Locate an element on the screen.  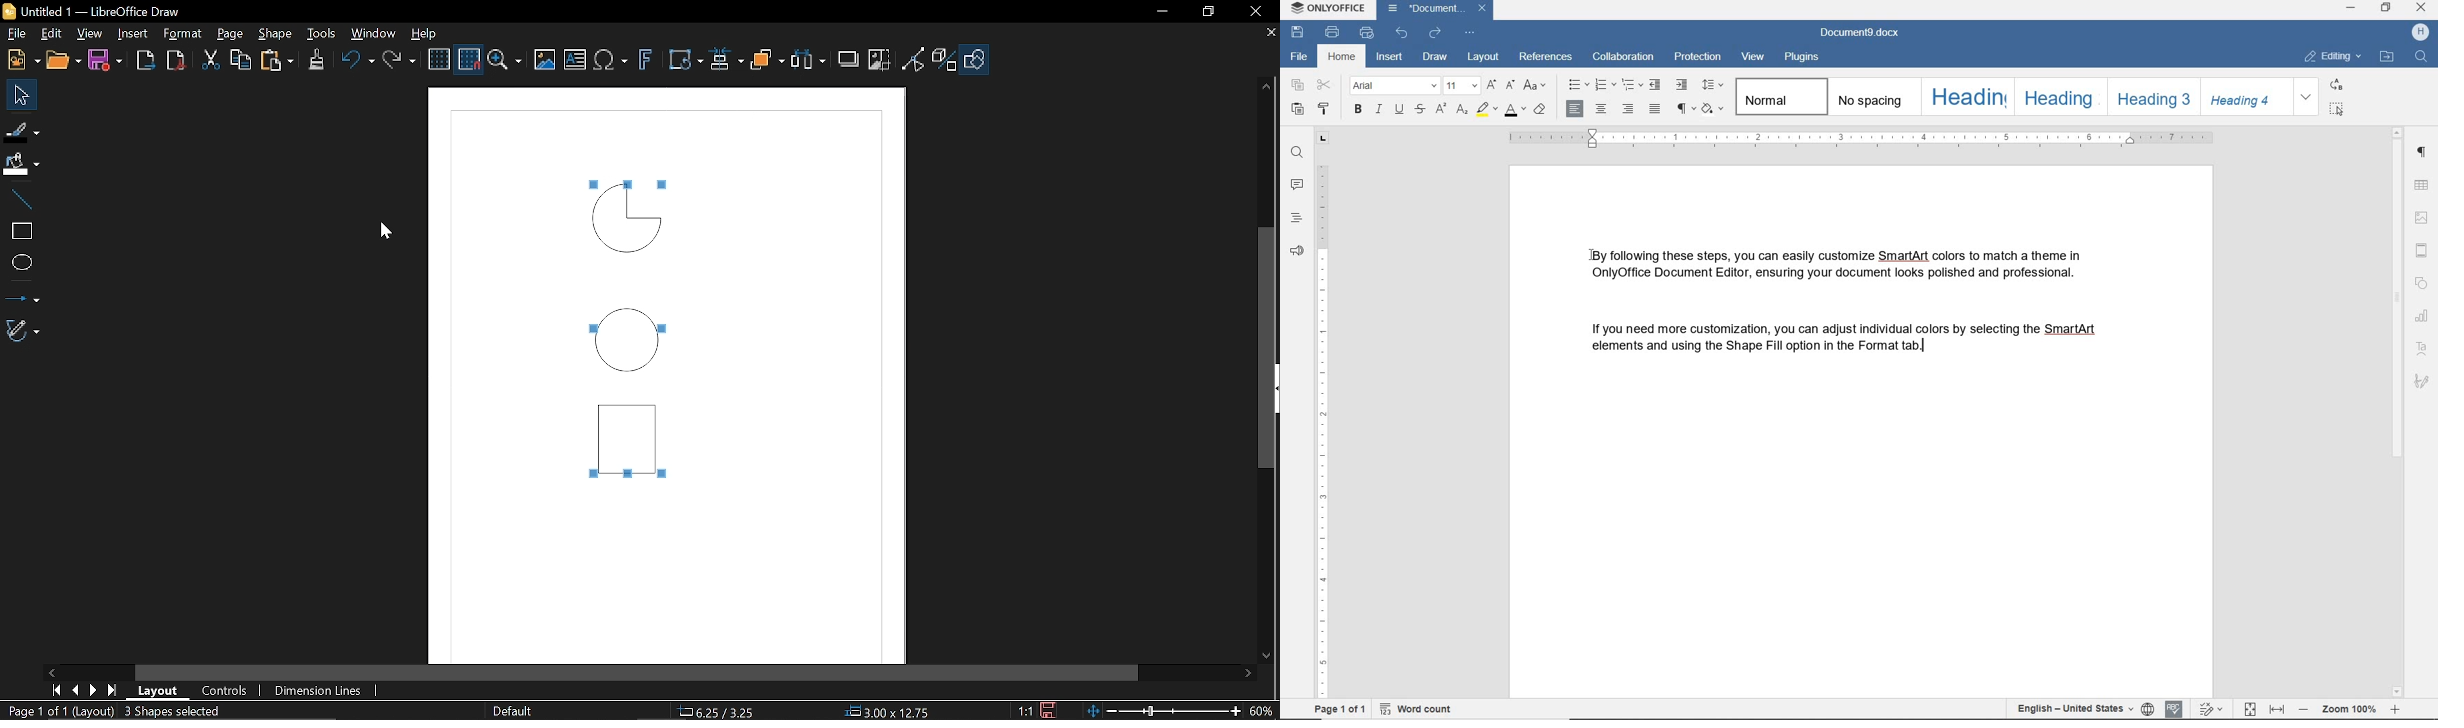
text is located at coordinates (1850, 345).